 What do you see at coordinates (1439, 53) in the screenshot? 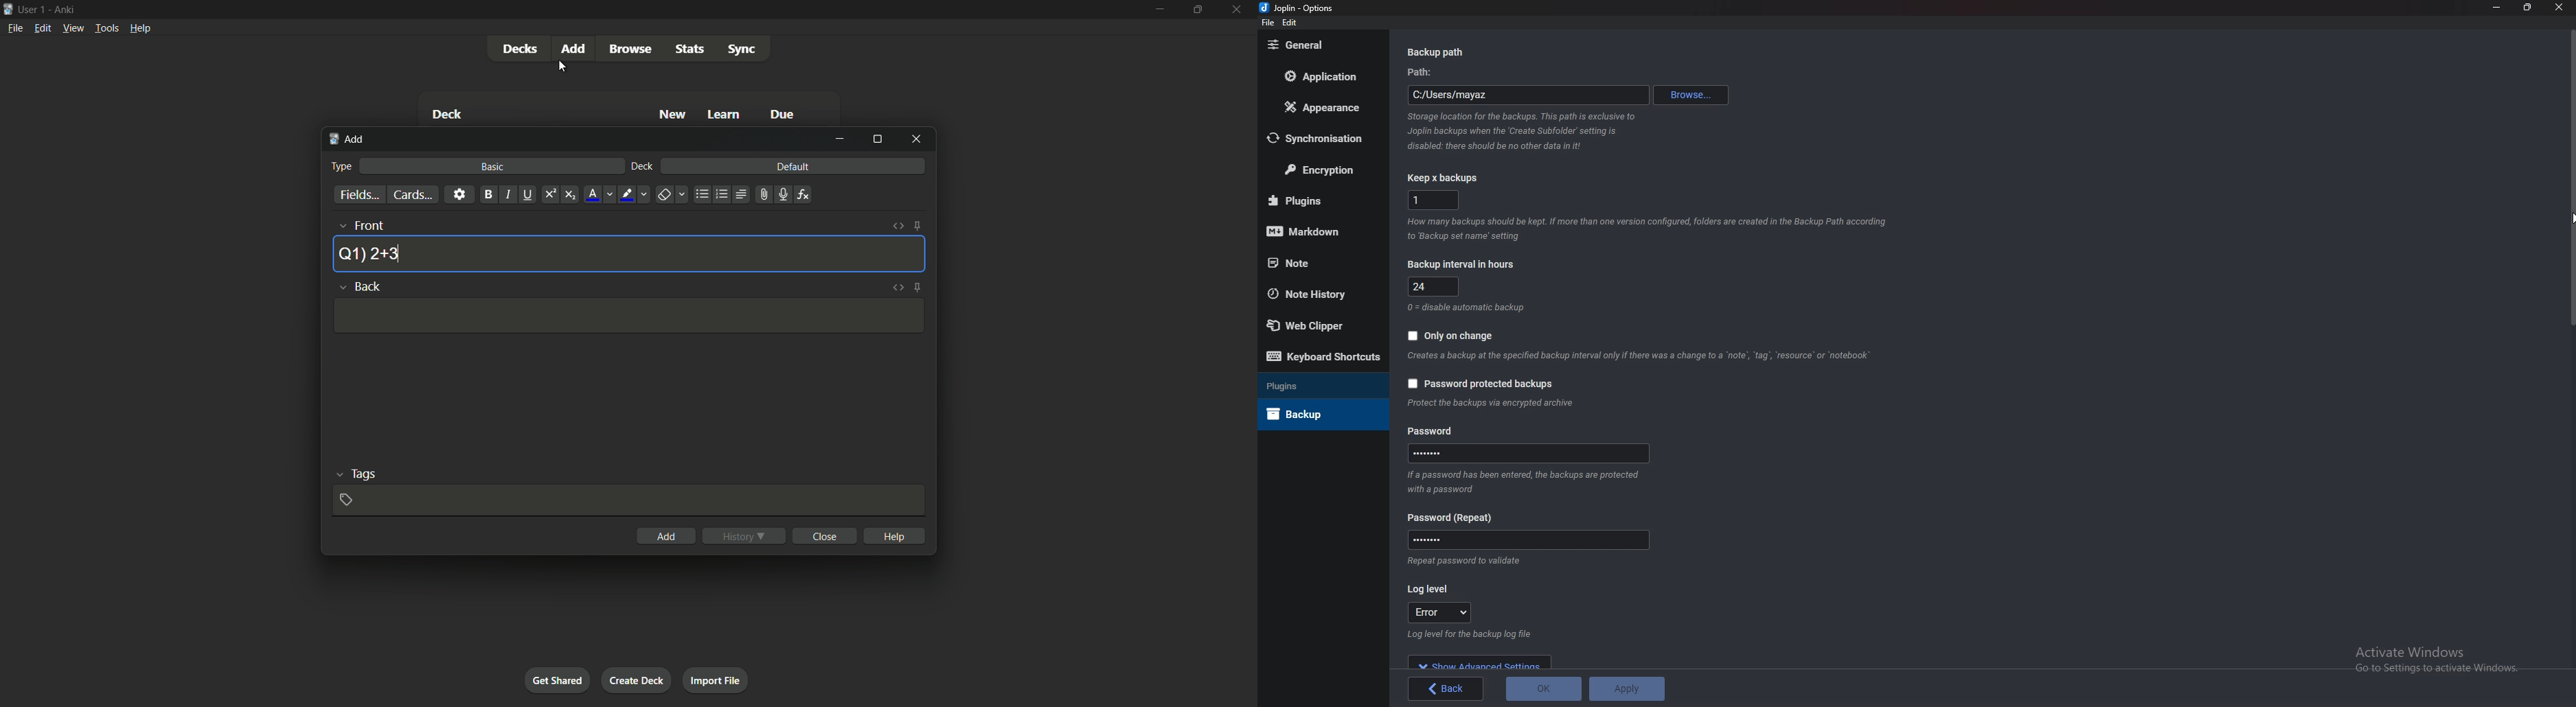
I see `Back up path` at bounding box center [1439, 53].